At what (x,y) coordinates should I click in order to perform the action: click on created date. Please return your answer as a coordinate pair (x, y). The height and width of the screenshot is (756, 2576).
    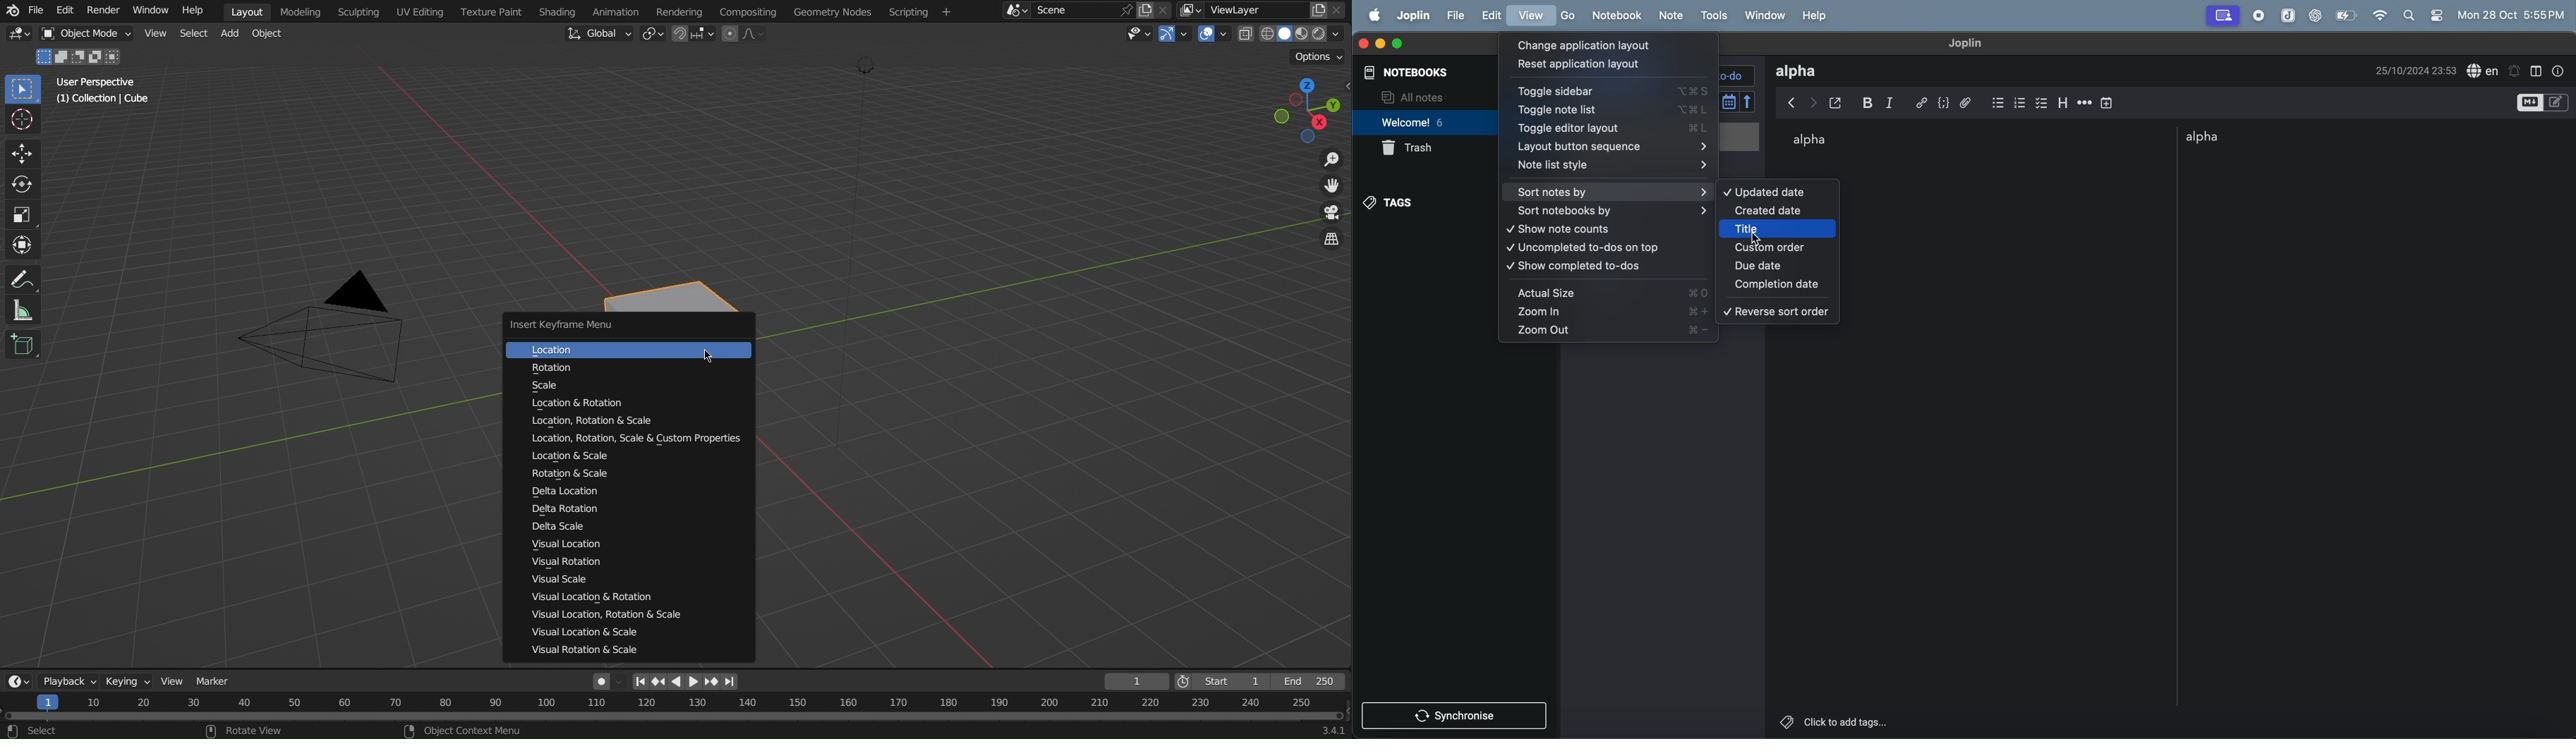
    Looking at the image, I should click on (1773, 212).